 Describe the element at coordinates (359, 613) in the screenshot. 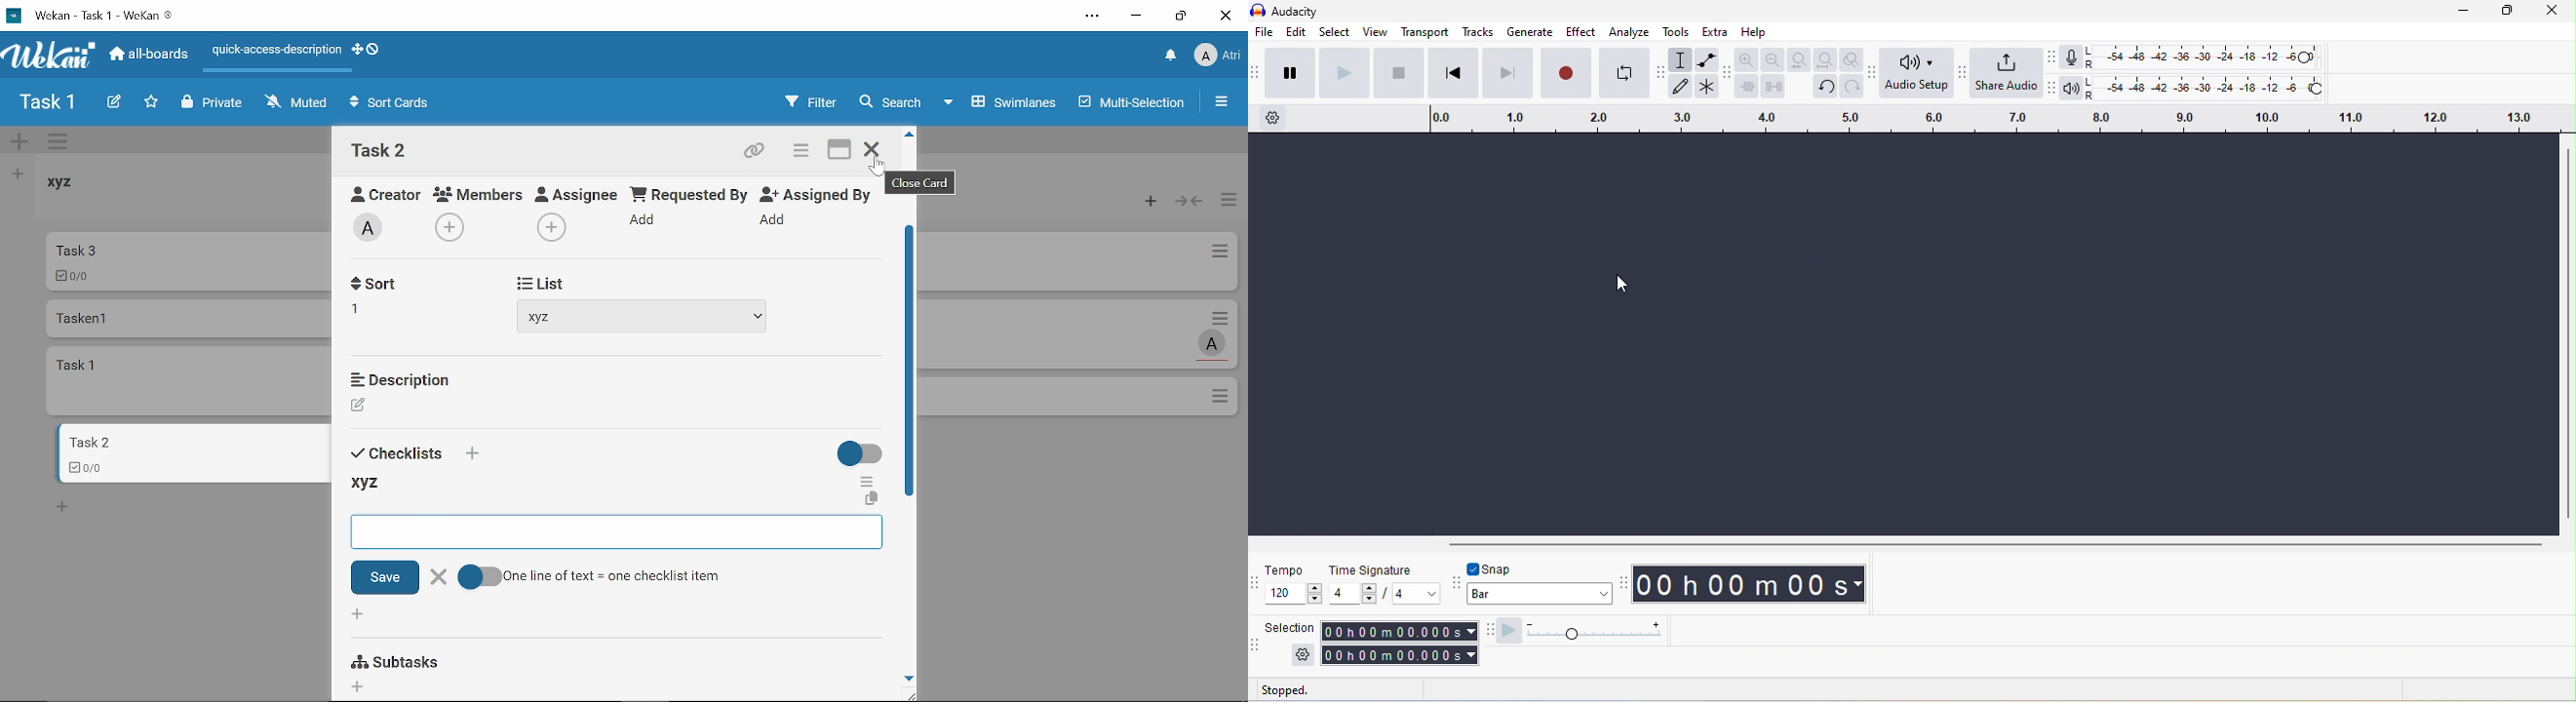

I see `Add` at that location.